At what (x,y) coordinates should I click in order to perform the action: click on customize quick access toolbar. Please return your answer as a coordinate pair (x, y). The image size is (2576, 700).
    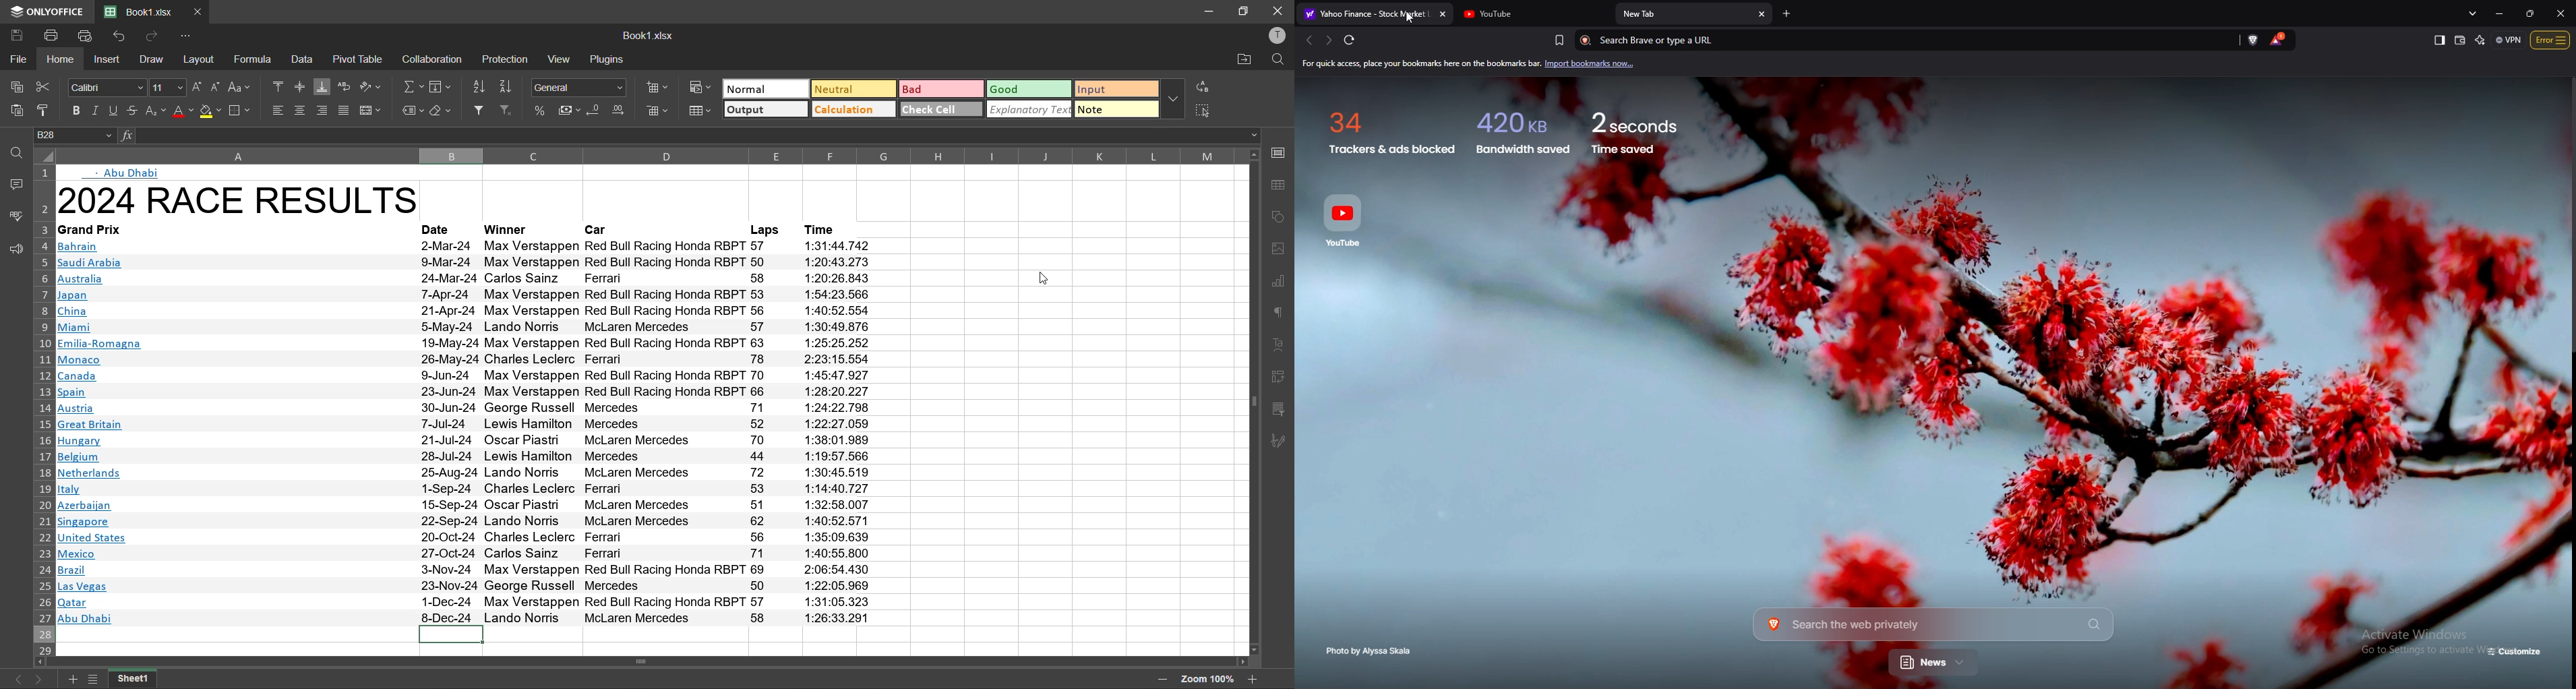
    Looking at the image, I should click on (187, 36).